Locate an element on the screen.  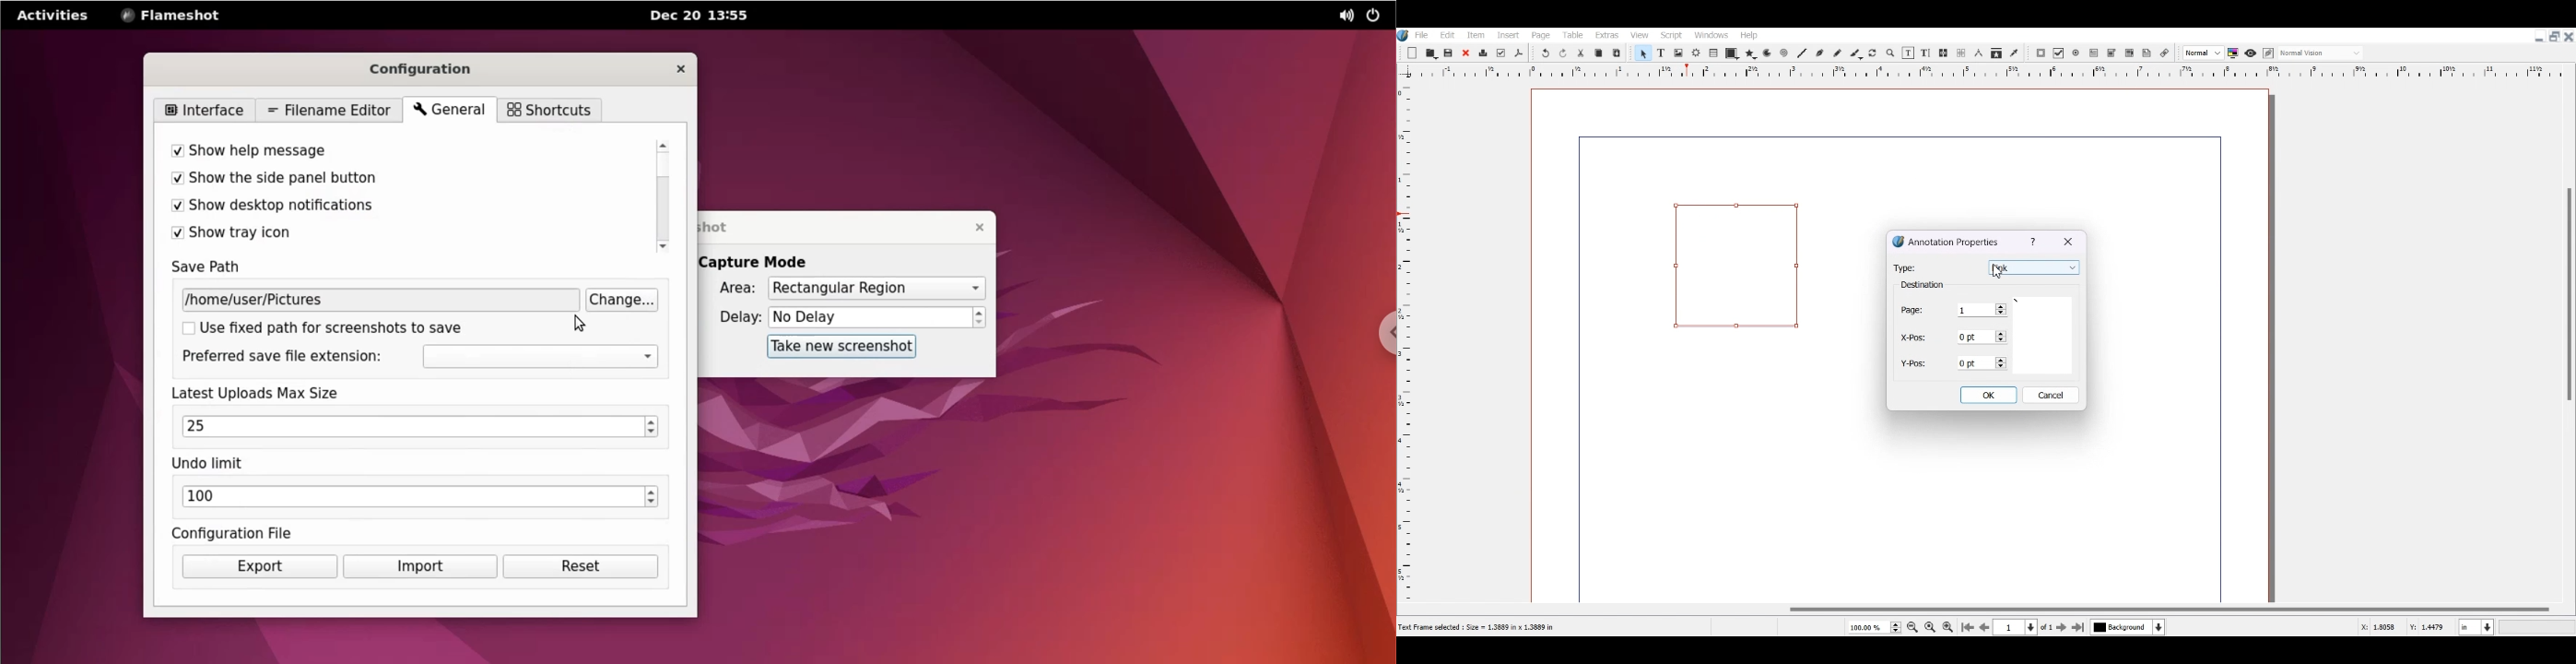
Select the image preview quality is located at coordinates (2202, 53).